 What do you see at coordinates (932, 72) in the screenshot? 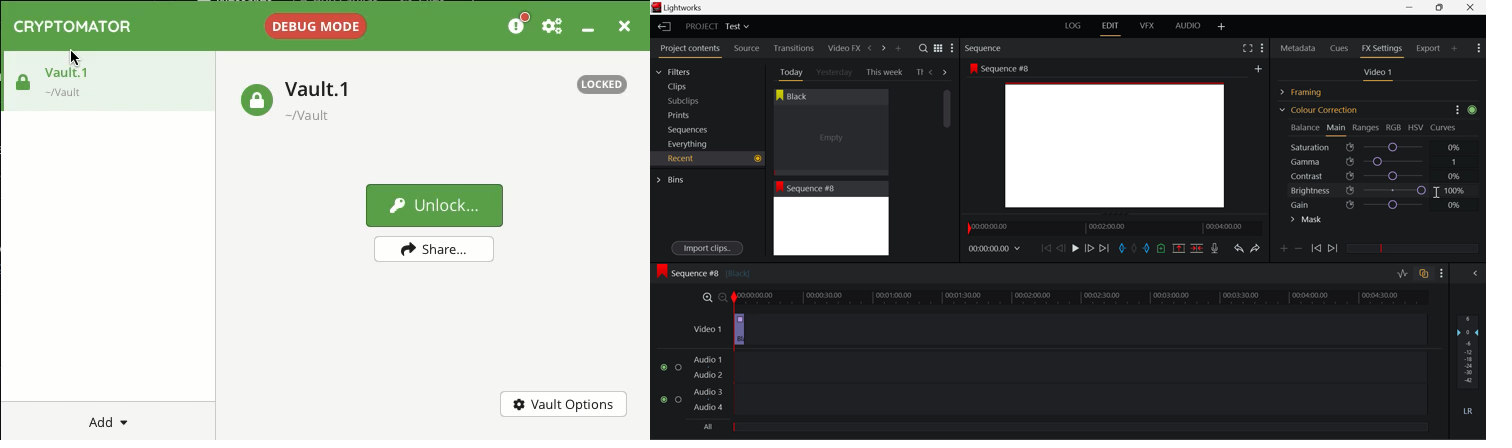
I see `Previous Tab` at bounding box center [932, 72].